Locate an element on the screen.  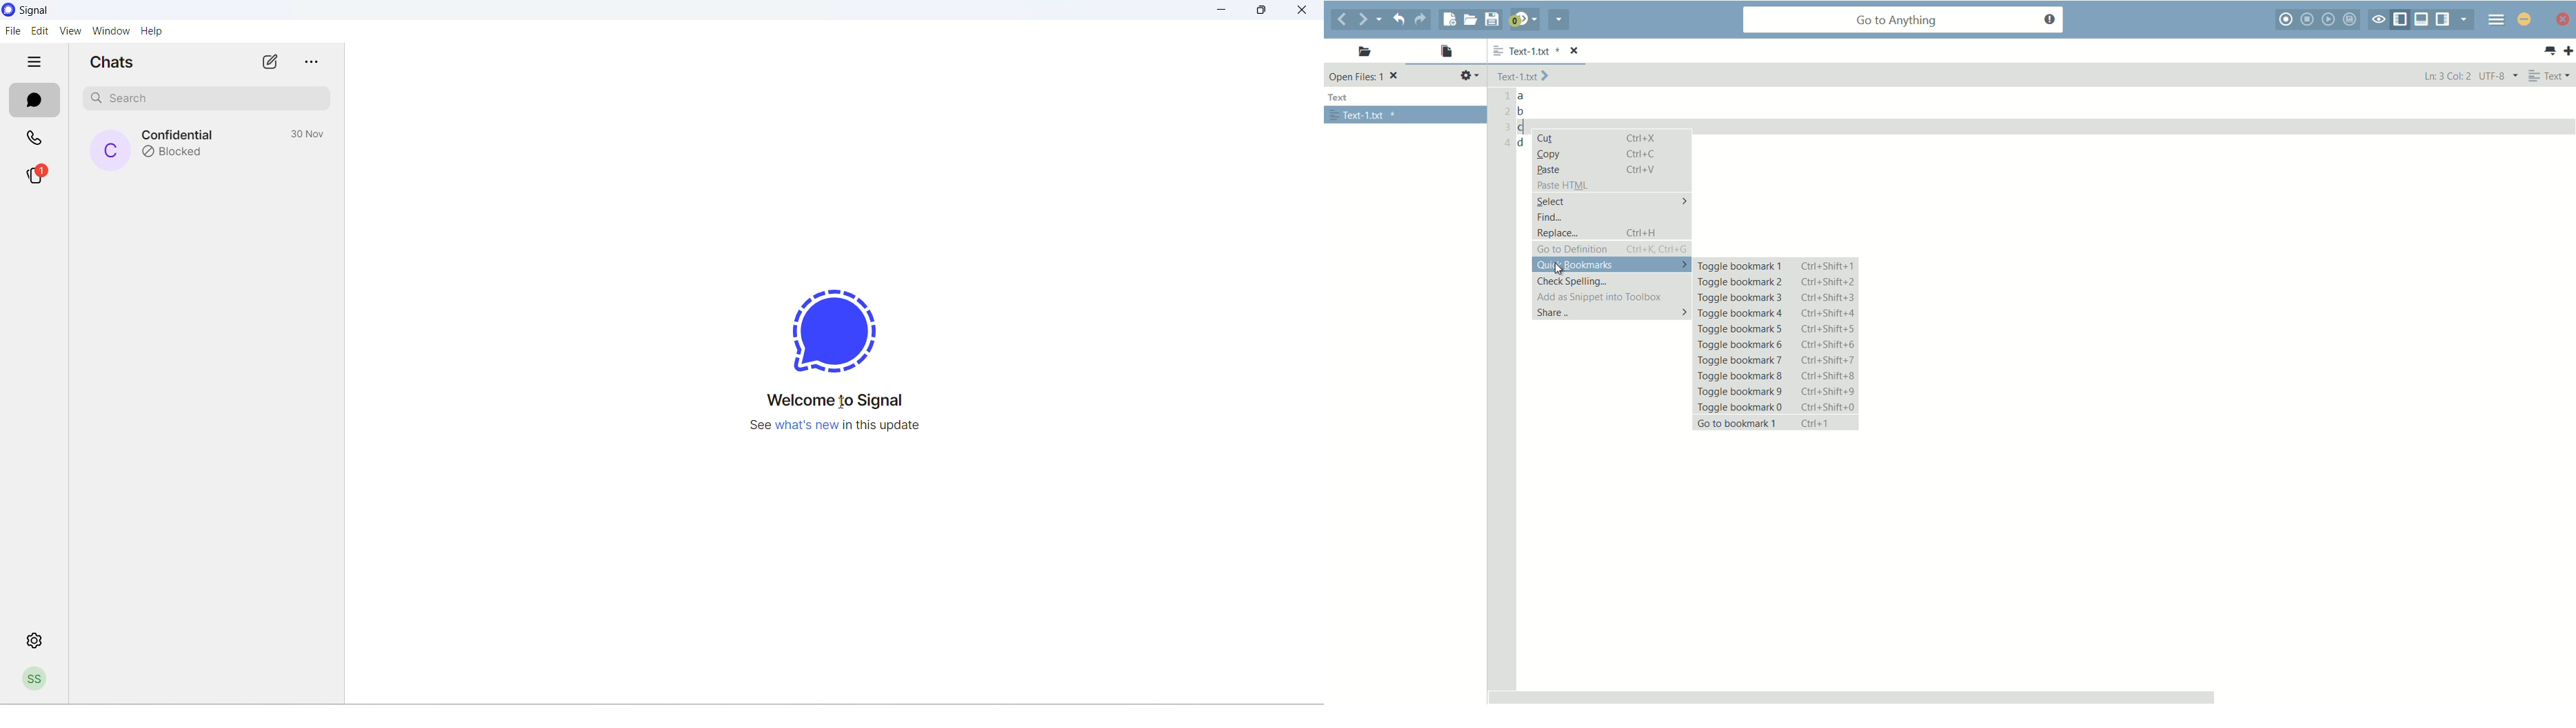
select is located at coordinates (1612, 200).